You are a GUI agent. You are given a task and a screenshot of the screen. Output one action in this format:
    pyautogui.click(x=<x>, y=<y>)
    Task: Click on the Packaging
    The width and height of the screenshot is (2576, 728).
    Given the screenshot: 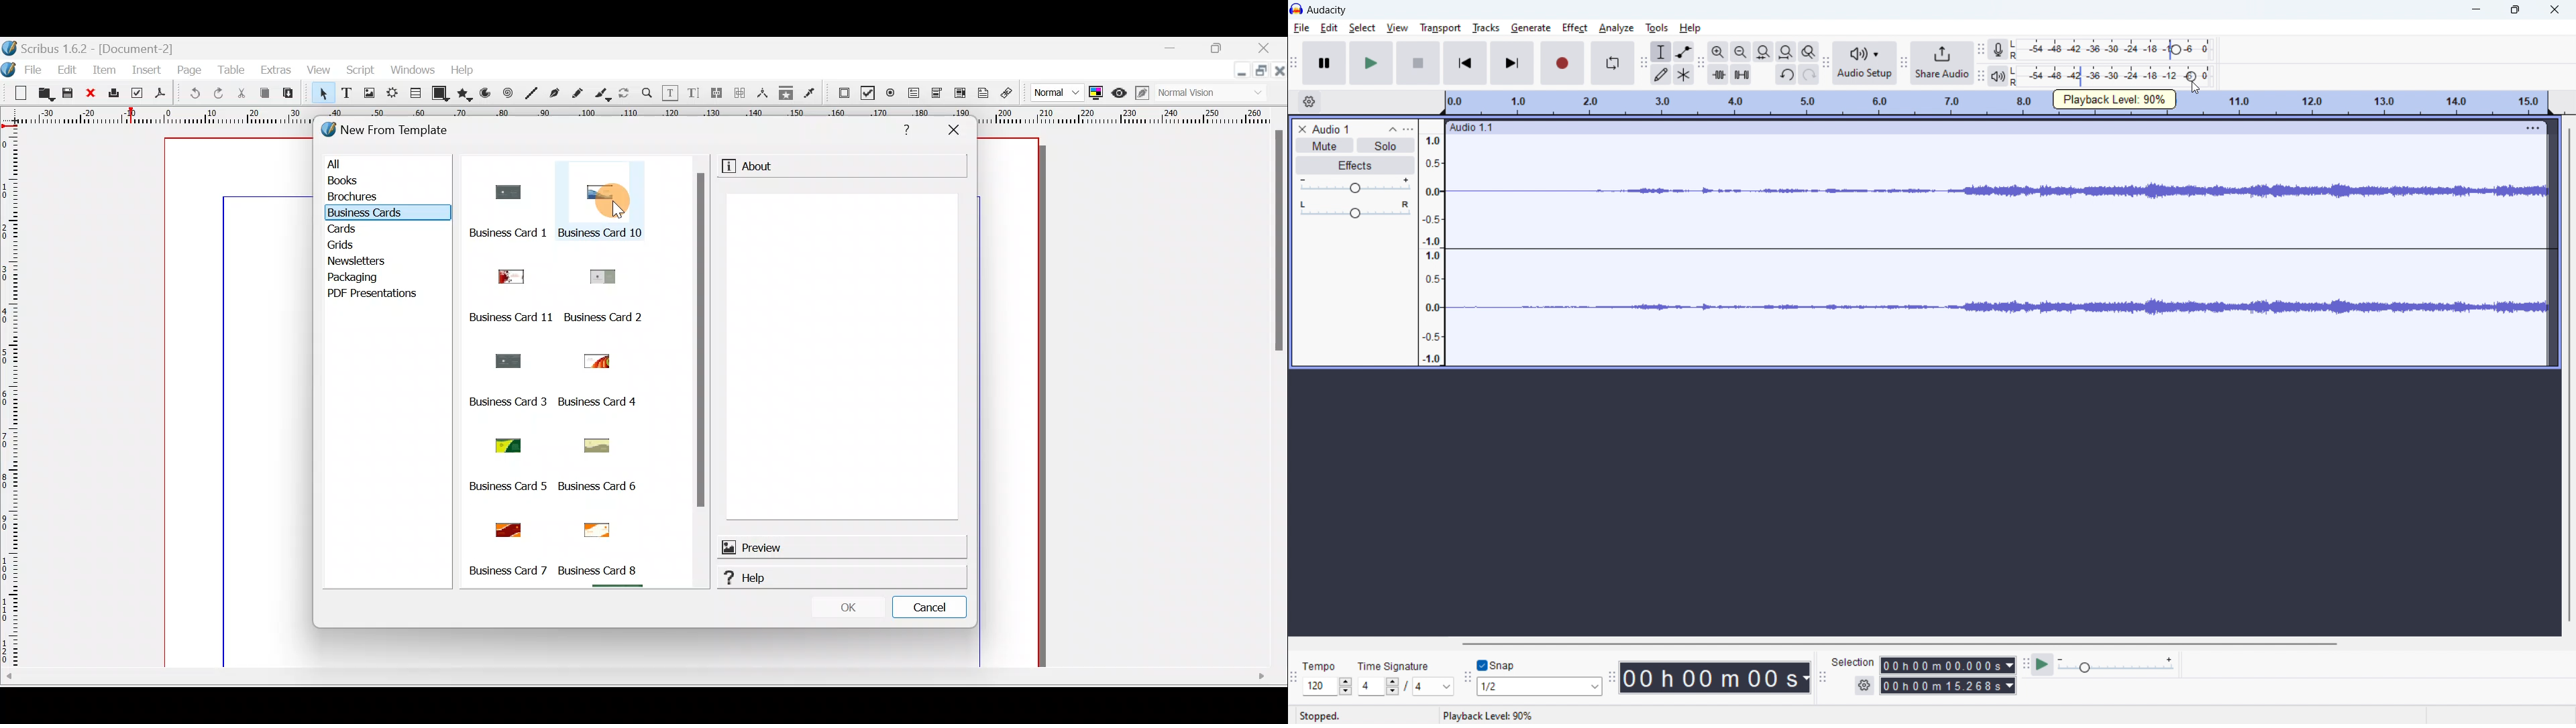 What is the action you would take?
    pyautogui.click(x=361, y=278)
    